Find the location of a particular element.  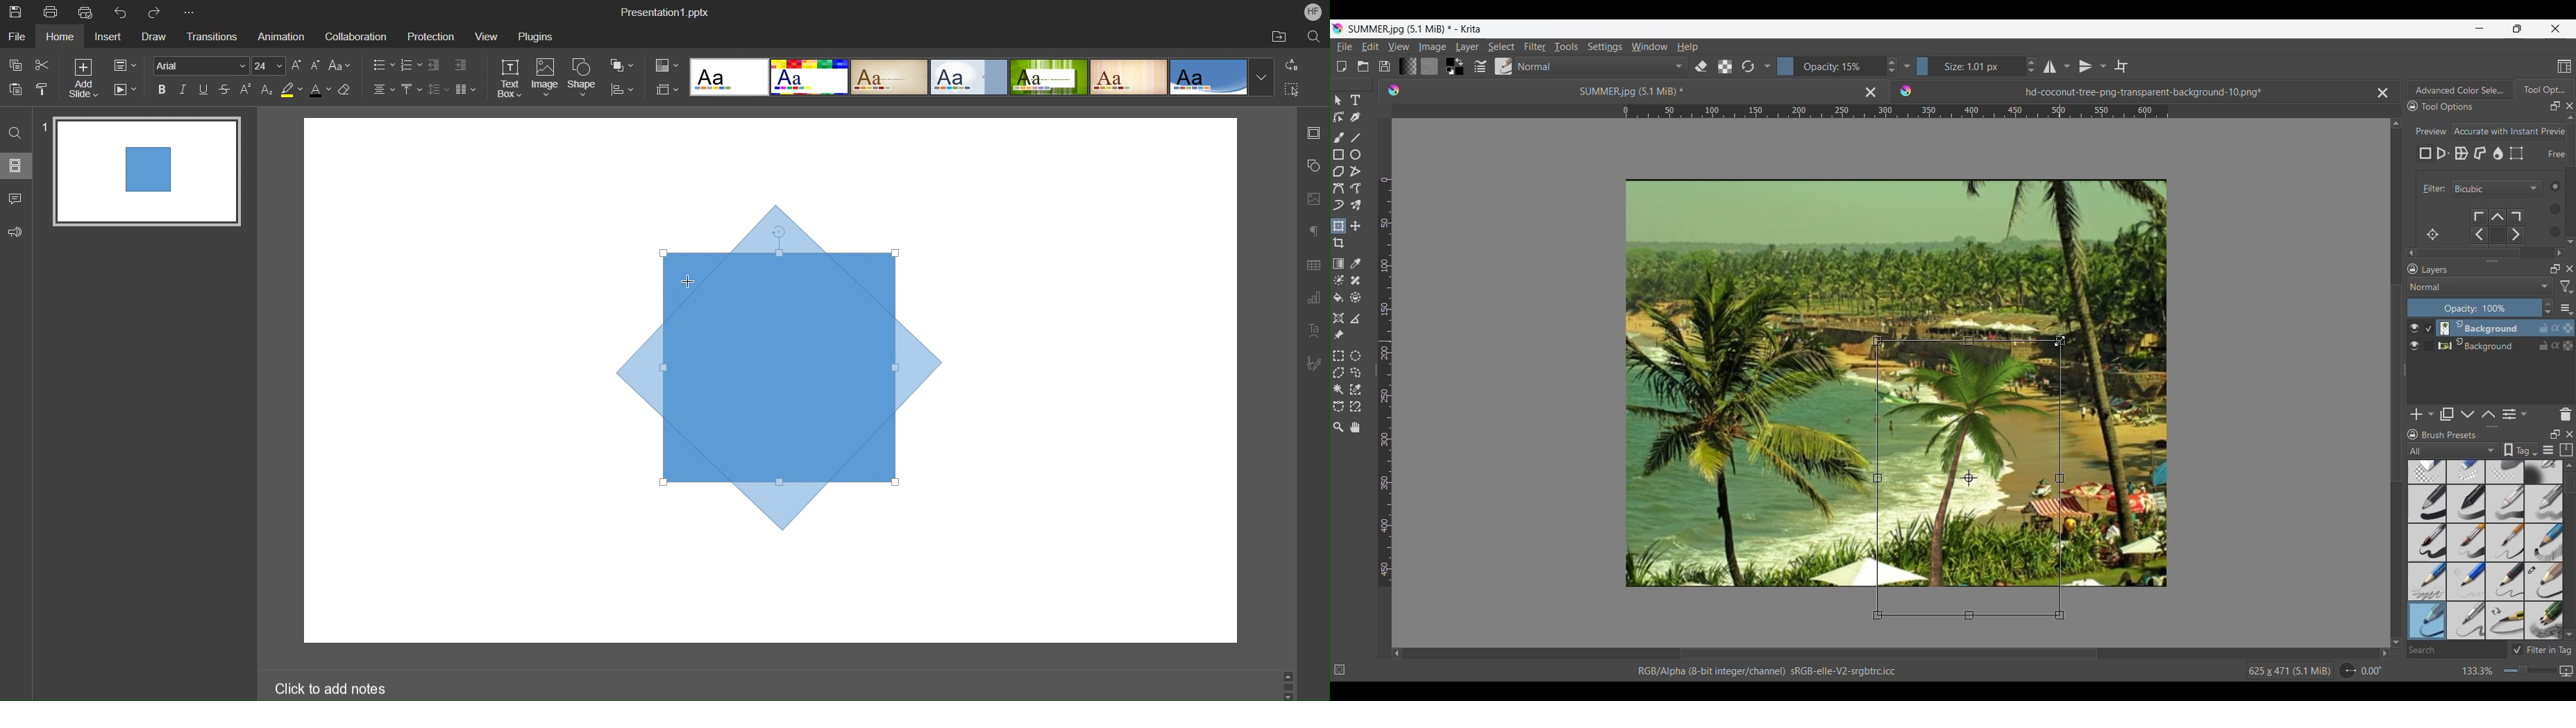

Edit layer properties is located at coordinates (2510, 415).